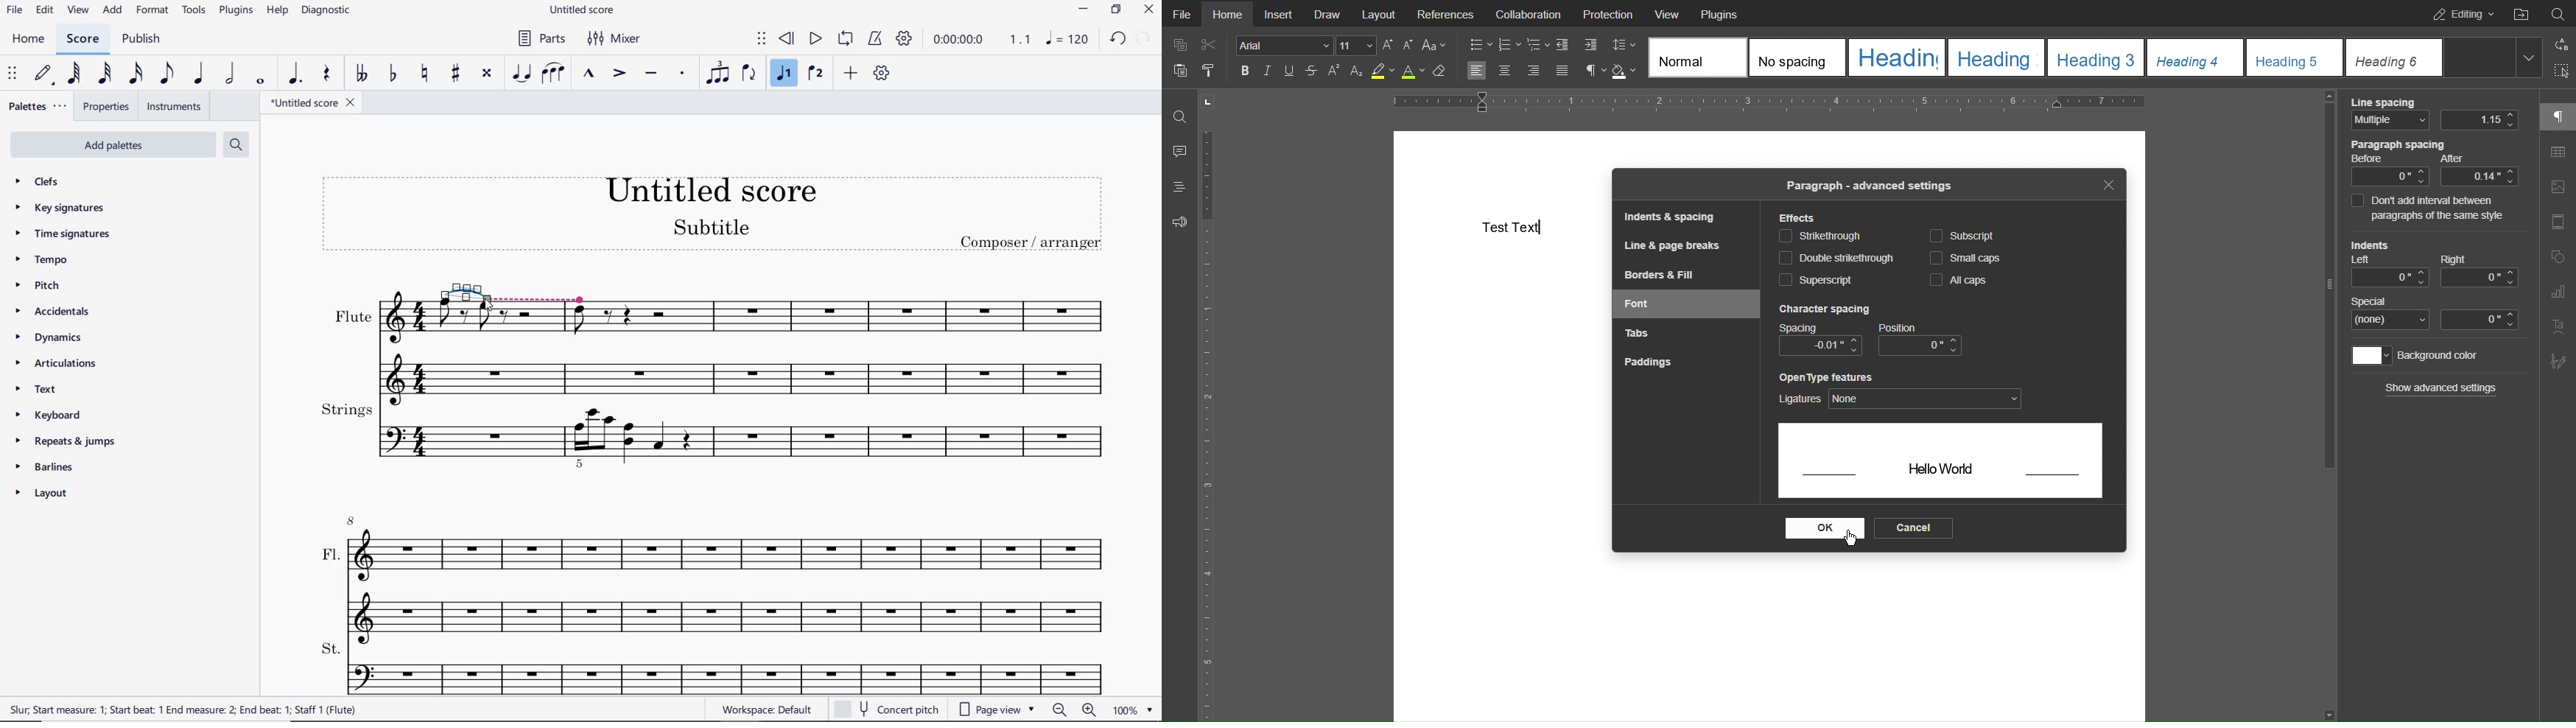 The image size is (2576, 728). What do you see at coordinates (855, 341) in the screenshot?
I see `Flute` at bounding box center [855, 341].